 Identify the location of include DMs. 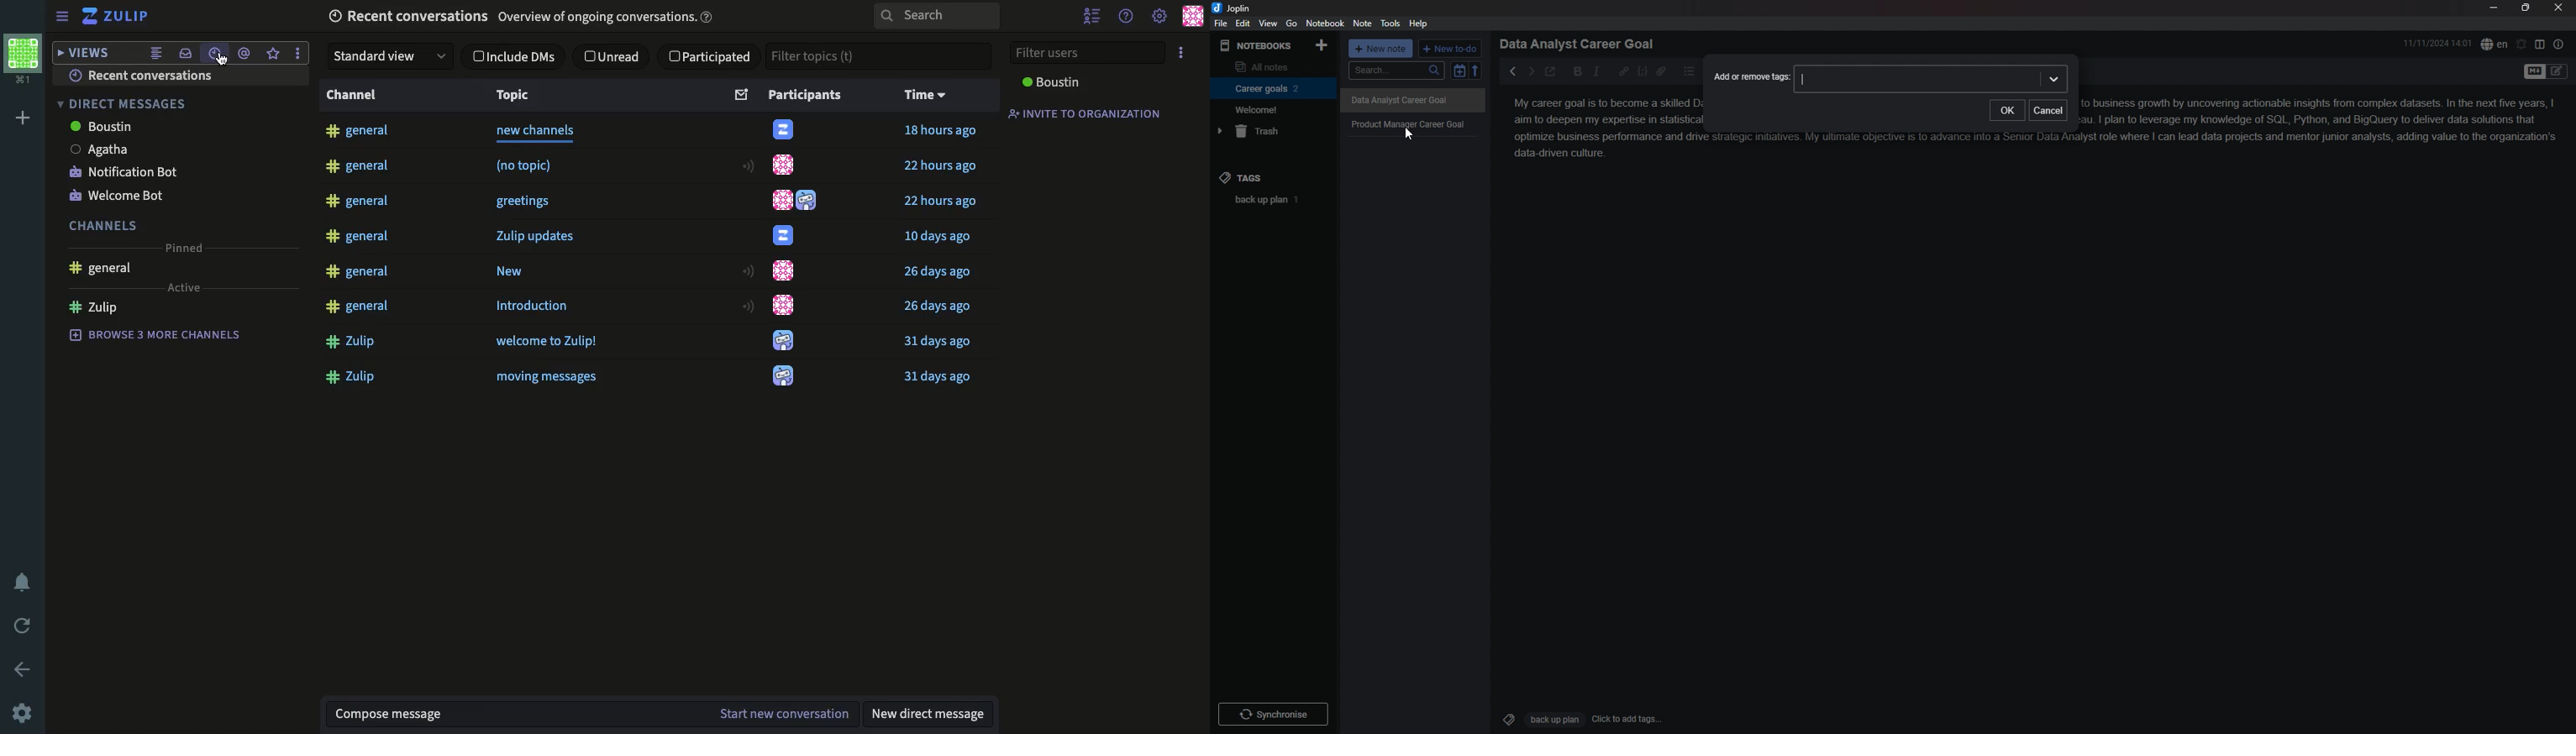
(516, 57).